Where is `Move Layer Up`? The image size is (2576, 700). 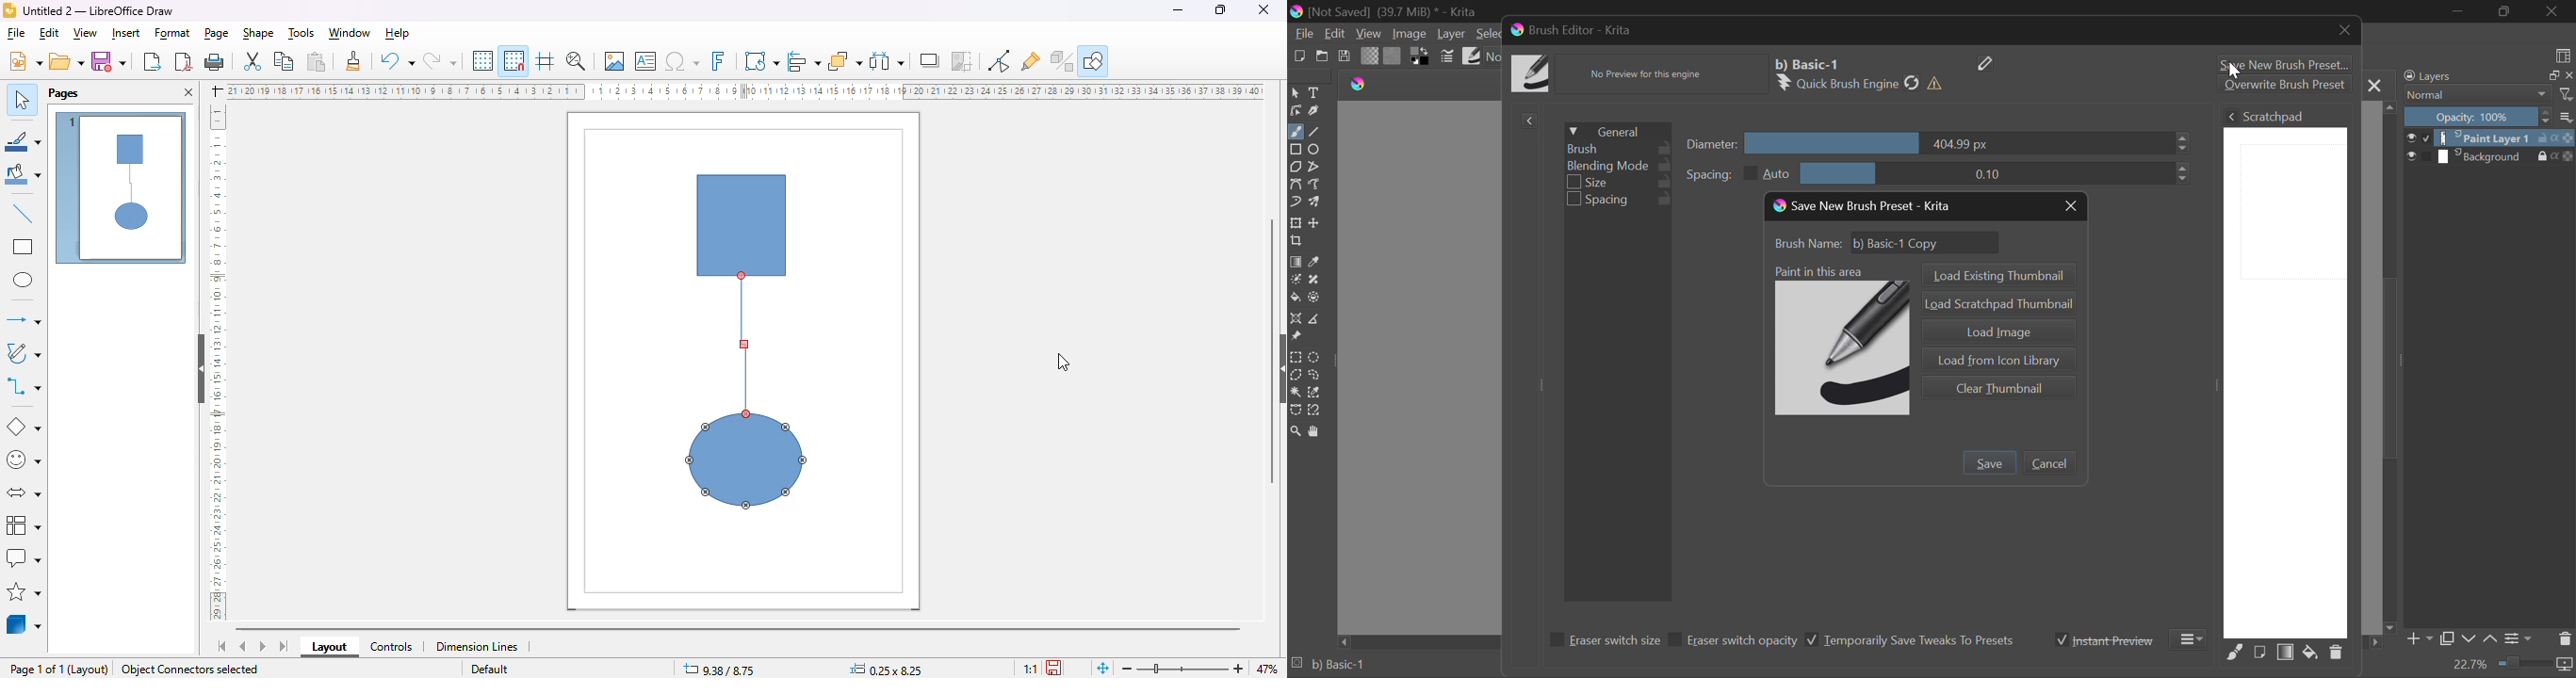 Move Layer Up is located at coordinates (2491, 640).